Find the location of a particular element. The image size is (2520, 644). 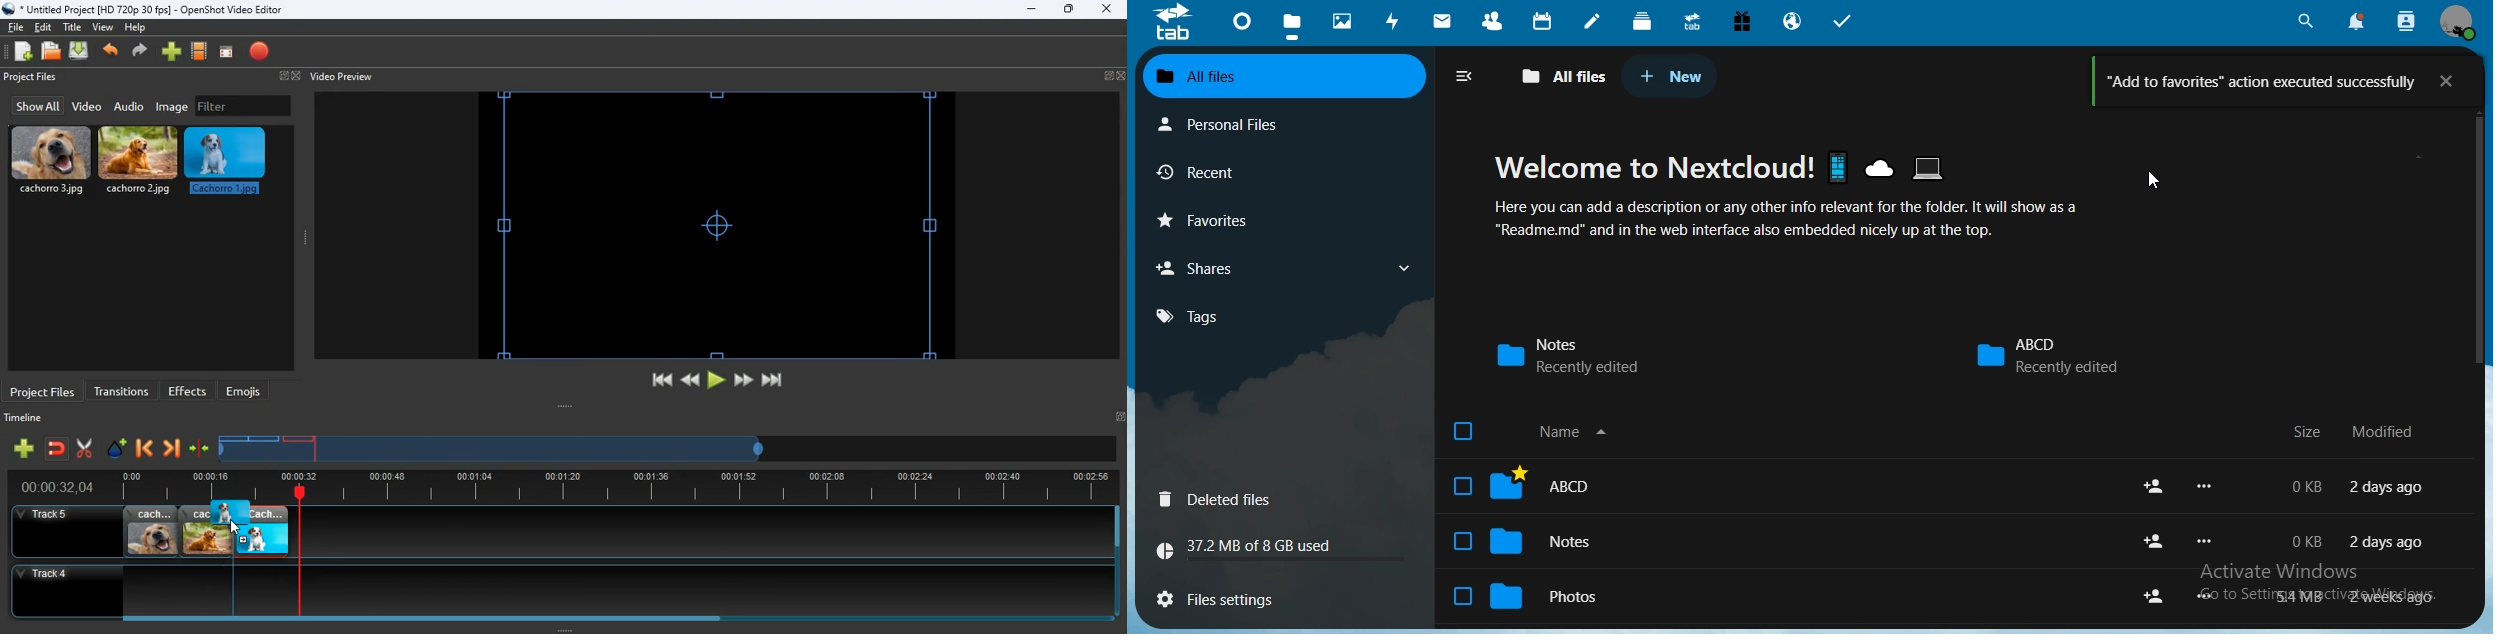

add files is located at coordinates (25, 54).